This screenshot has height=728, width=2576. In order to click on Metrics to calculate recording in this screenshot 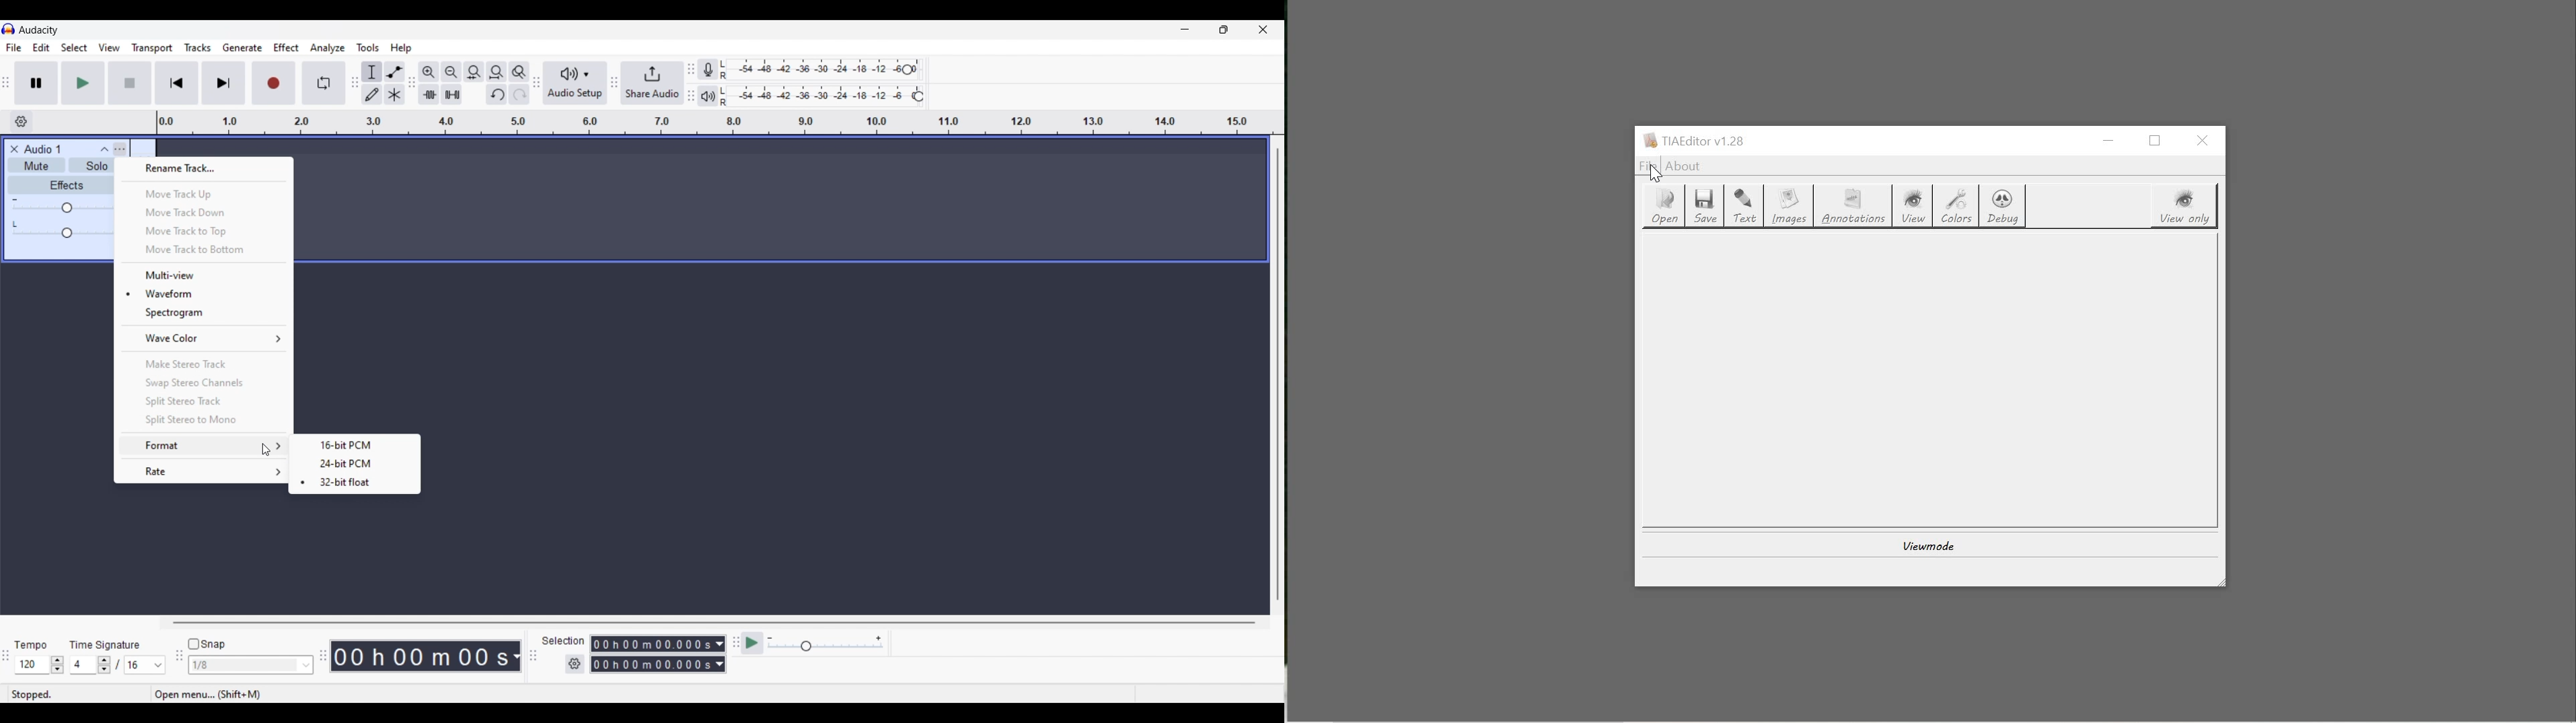, I will do `click(516, 656)`.